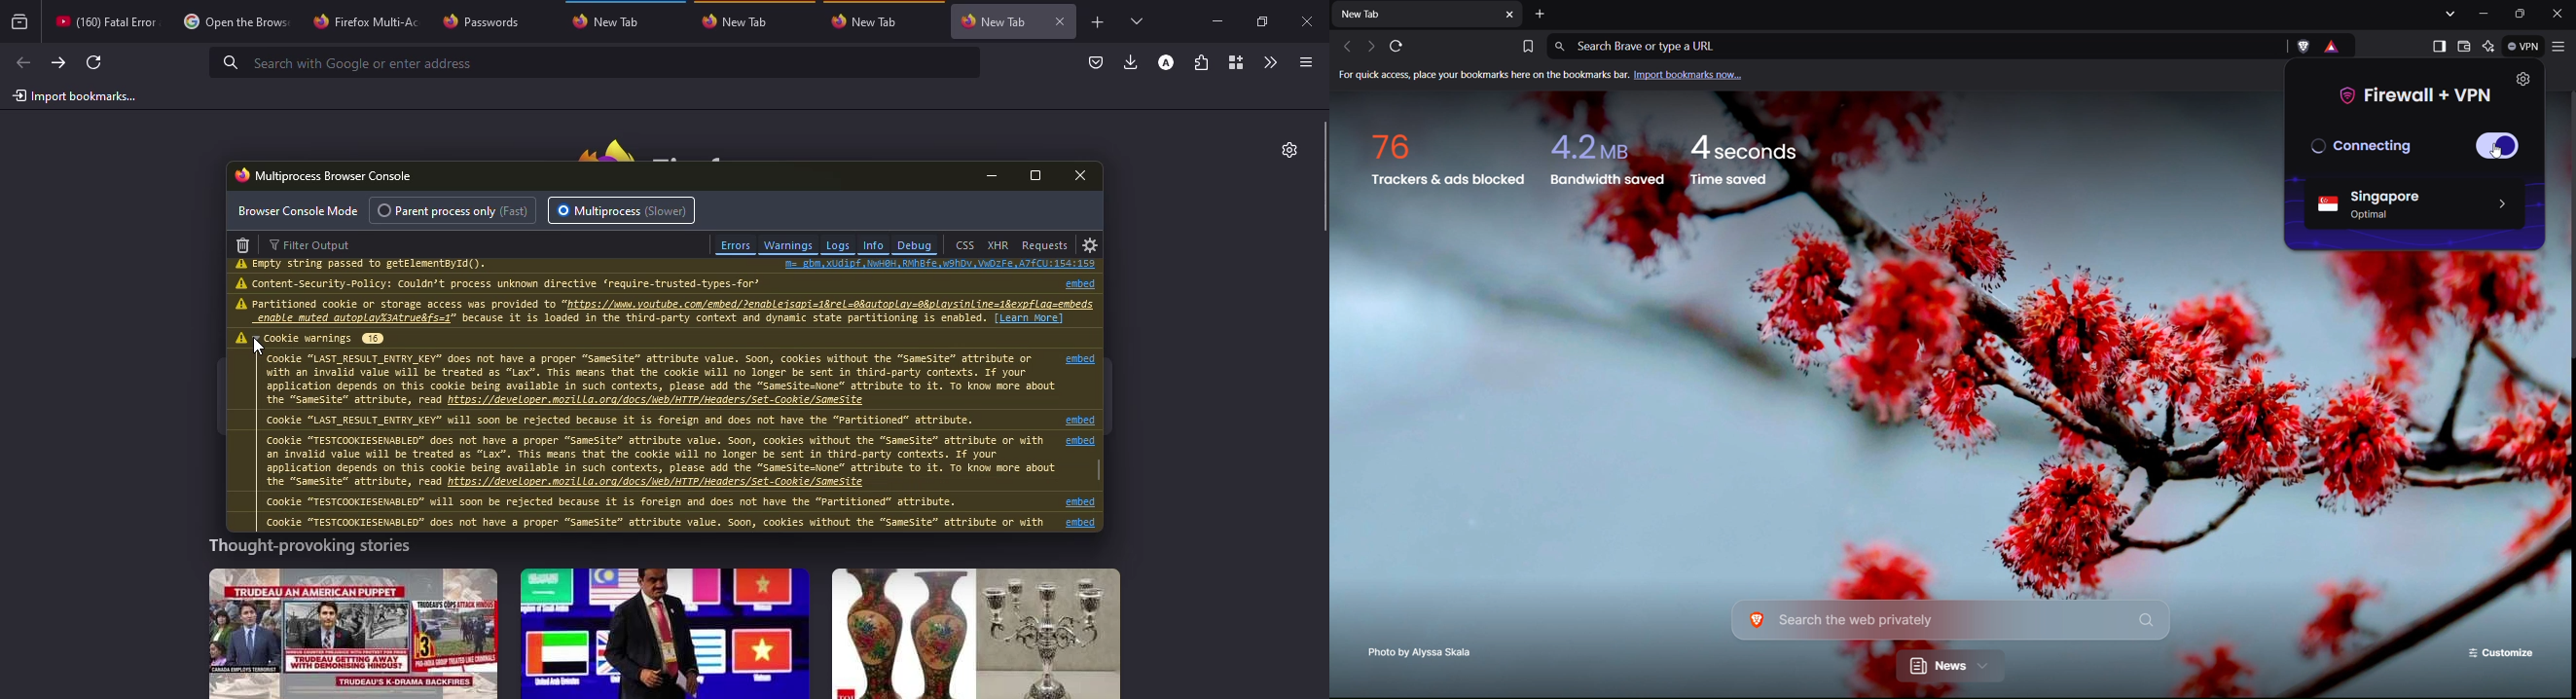 This screenshot has width=2576, height=700. What do you see at coordinates (20, 22) in the screenshot?
I see `view recent browsing history` at bounding box center [20, 22].